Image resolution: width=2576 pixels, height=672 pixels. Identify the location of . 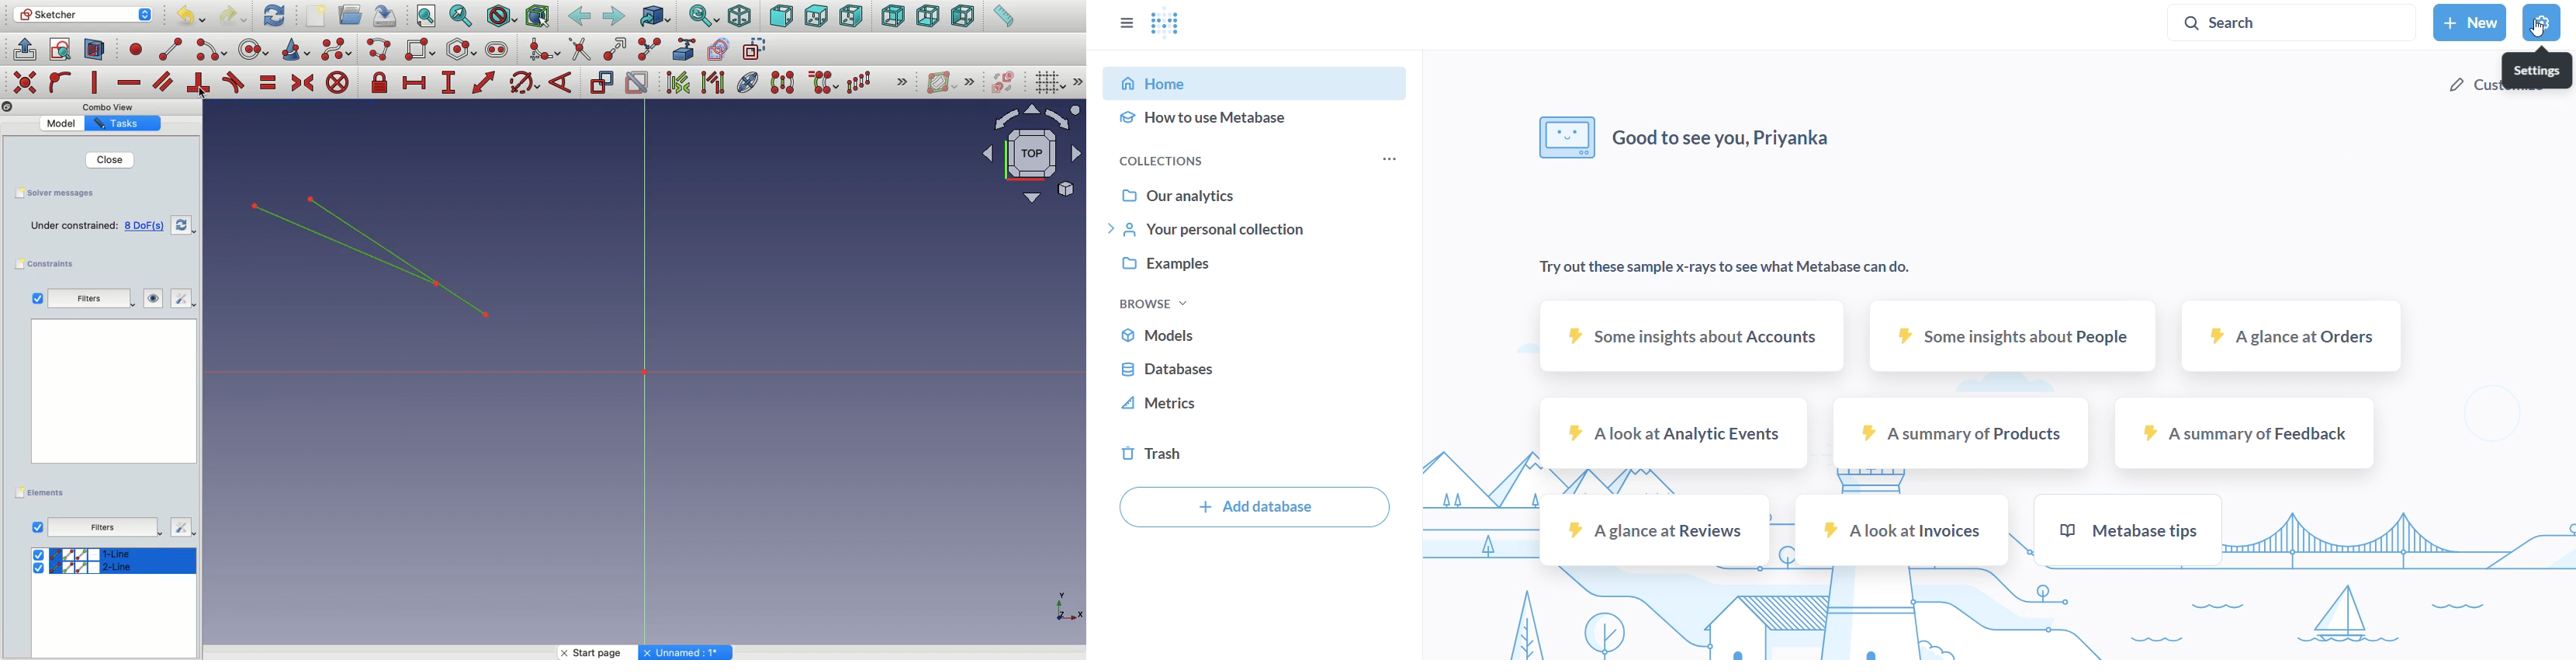
(687, 652).